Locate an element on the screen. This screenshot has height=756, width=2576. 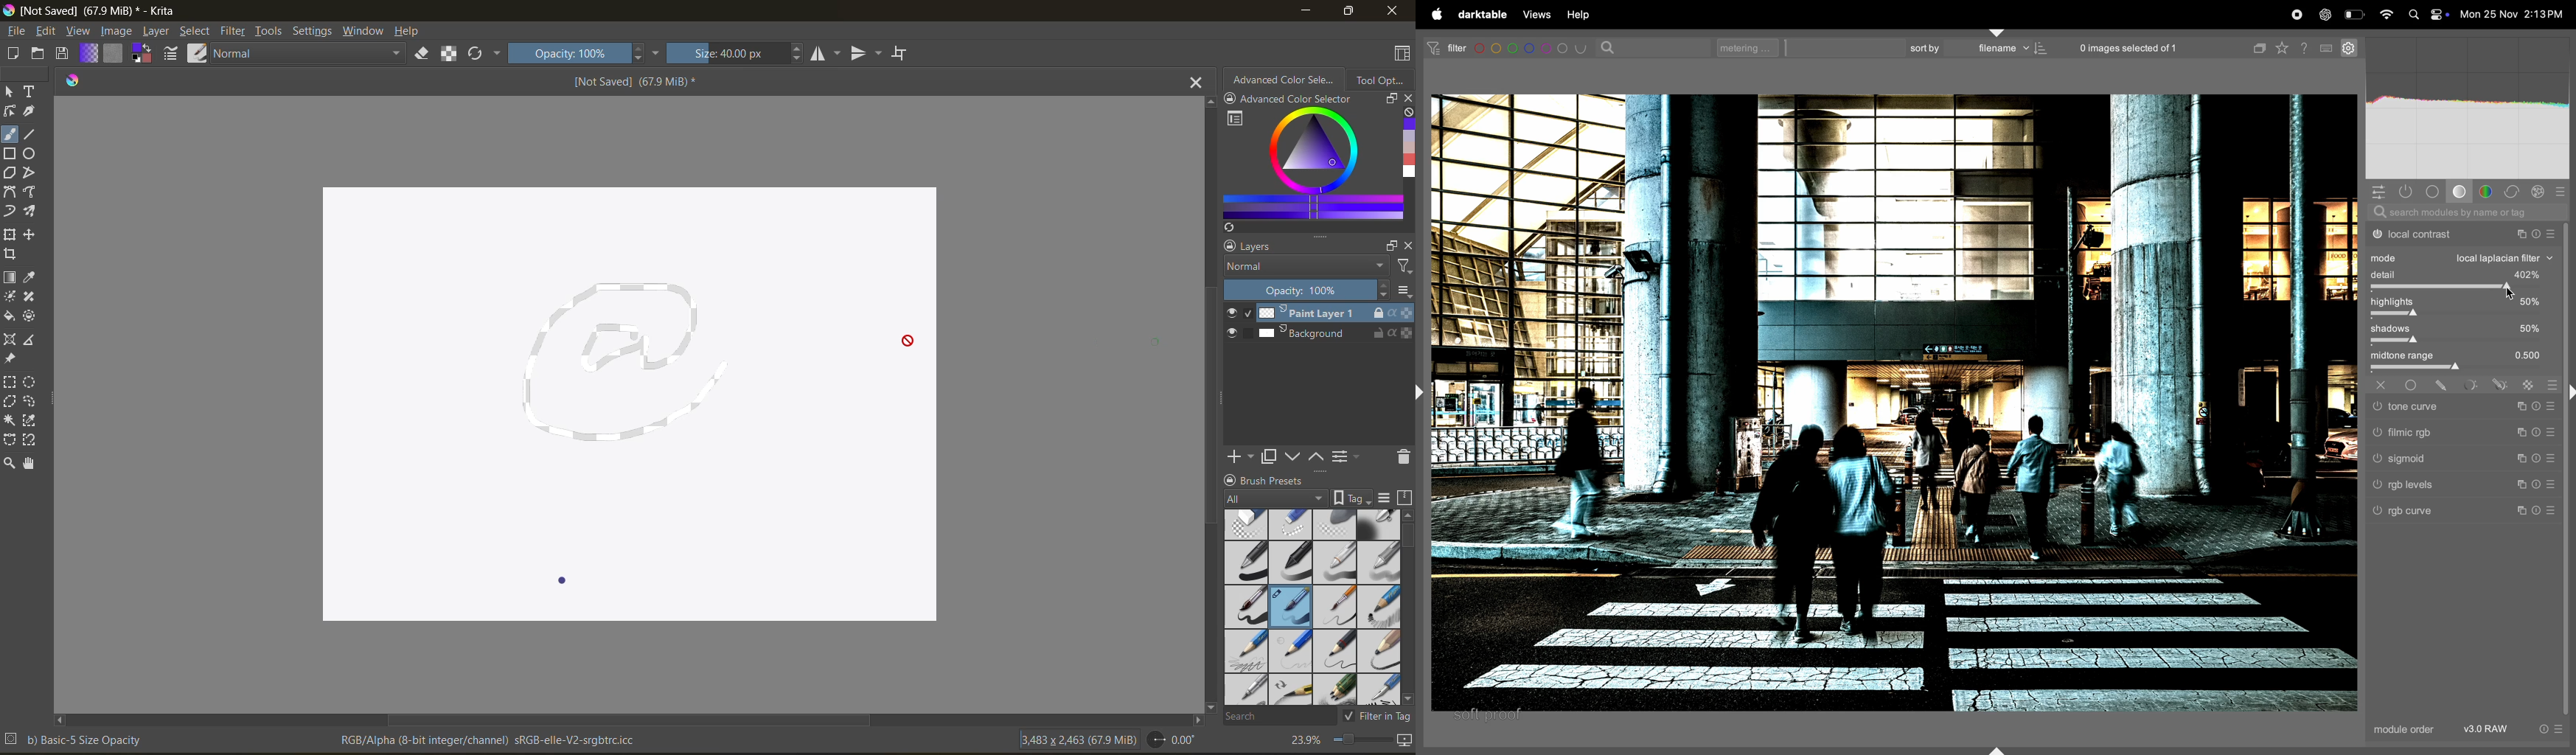
scroll right is located at coordinates (62, 720).